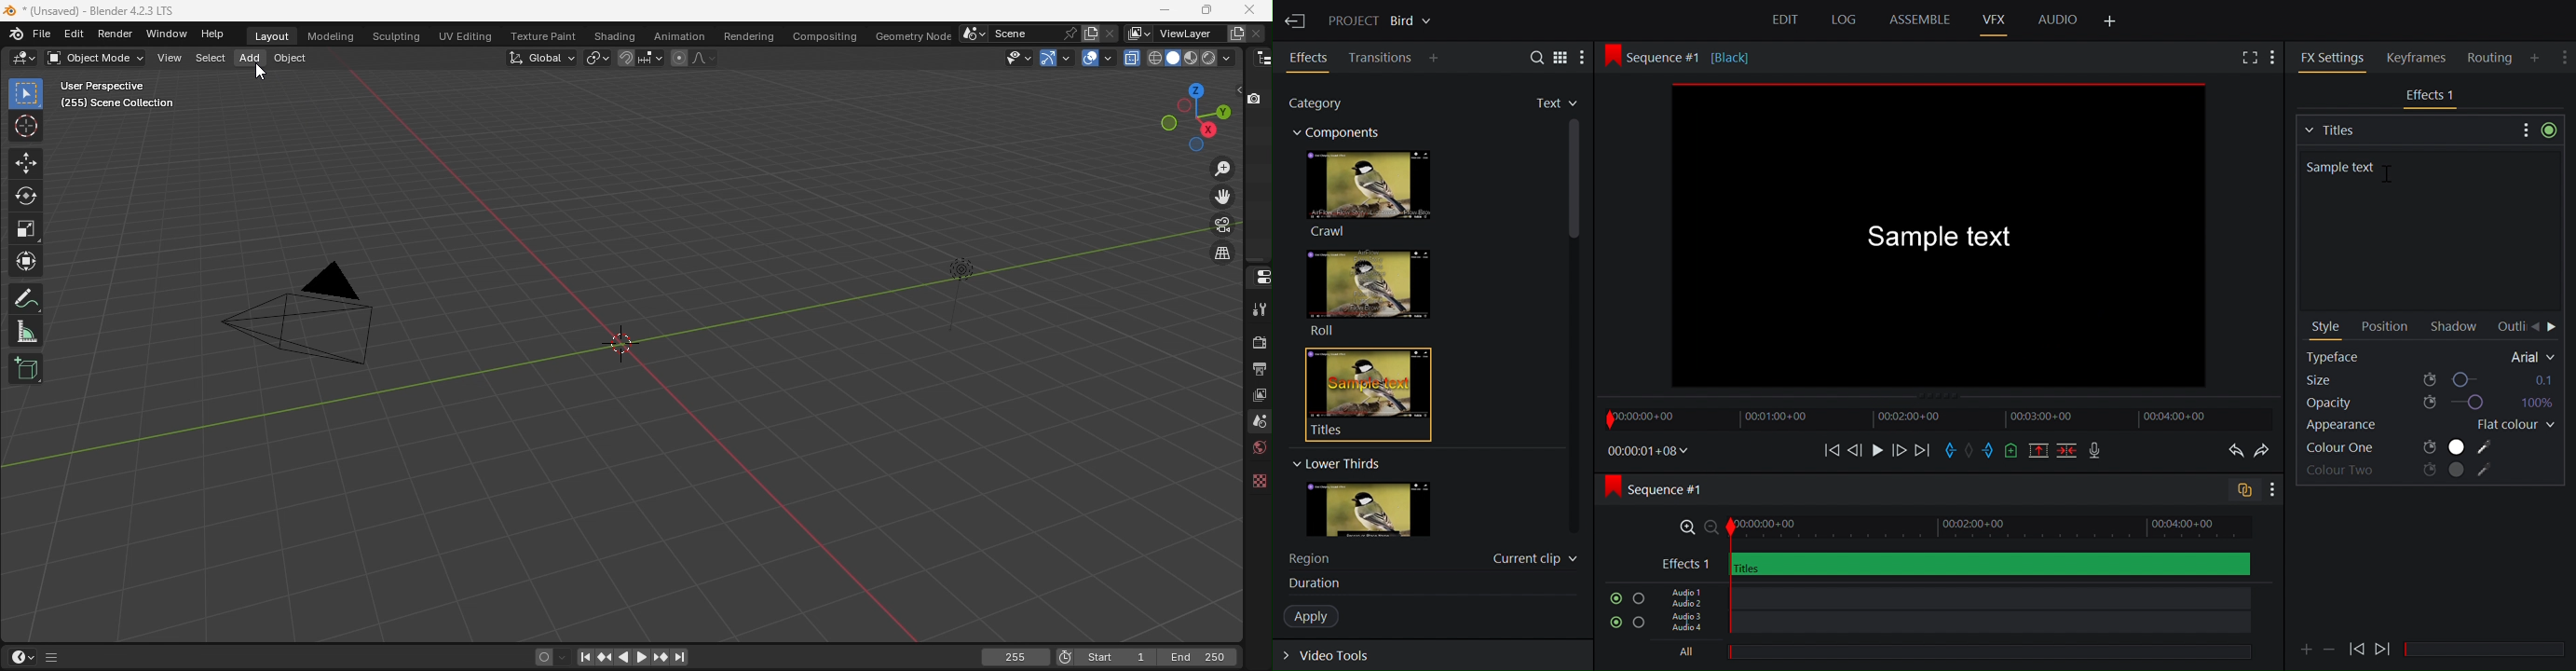 The image size is (2576, 672). What do you see at coordinates (1535, 561) in the screenshot?
I see `Current clip` at bounding box center [1535, 561].